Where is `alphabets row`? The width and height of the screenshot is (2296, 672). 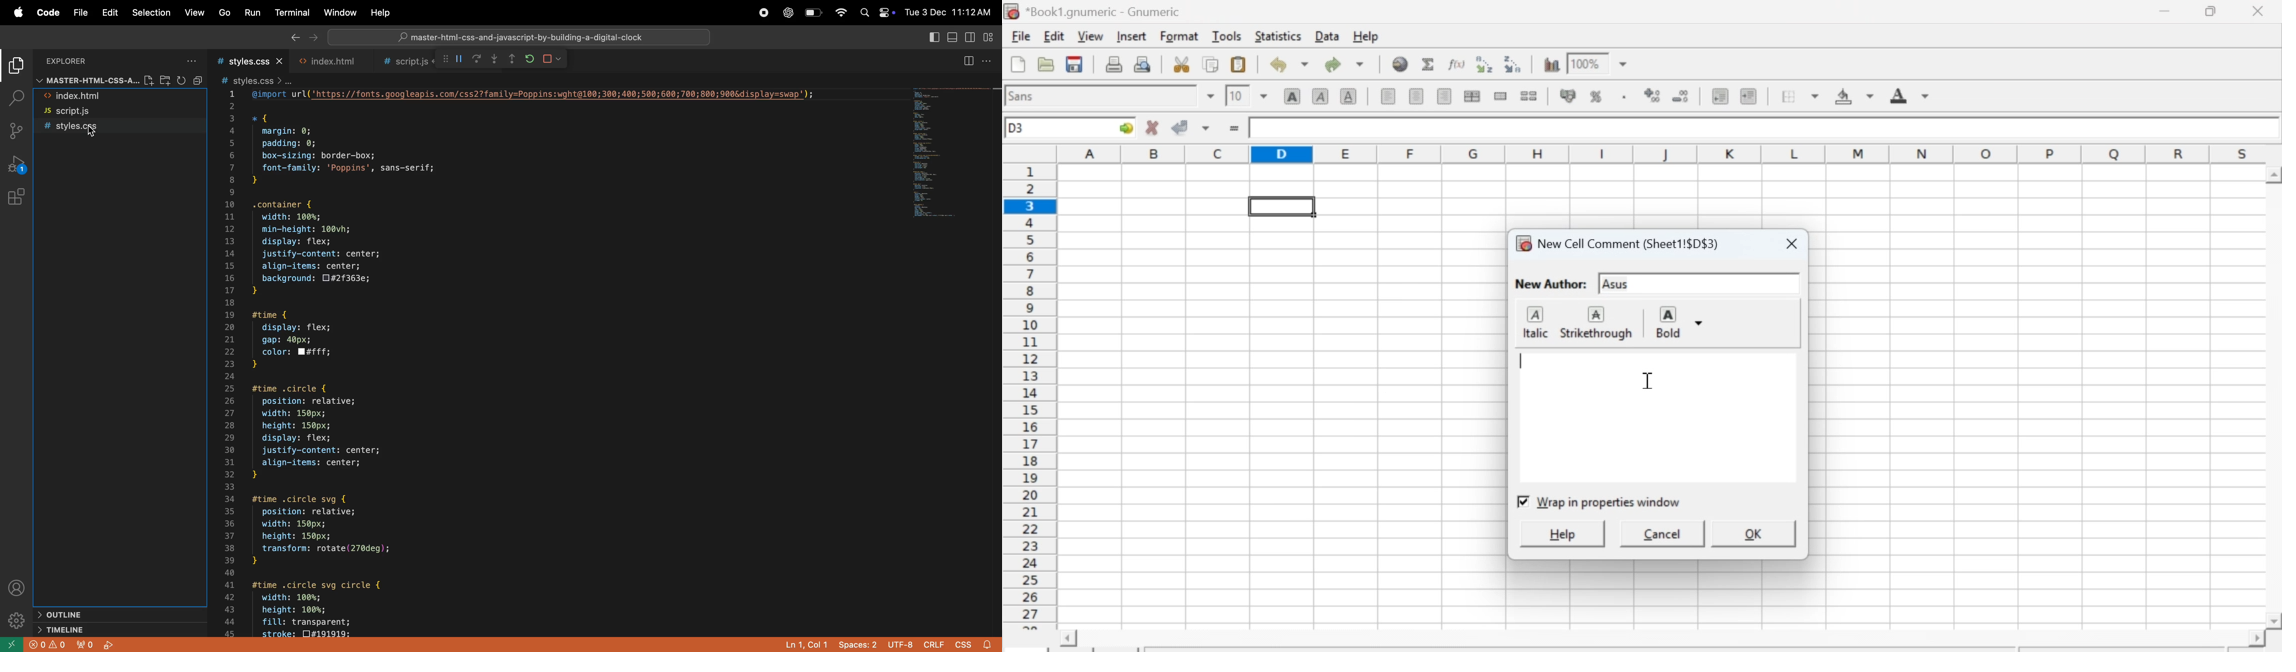
alphabets row is located at coordinates (1661, 152).